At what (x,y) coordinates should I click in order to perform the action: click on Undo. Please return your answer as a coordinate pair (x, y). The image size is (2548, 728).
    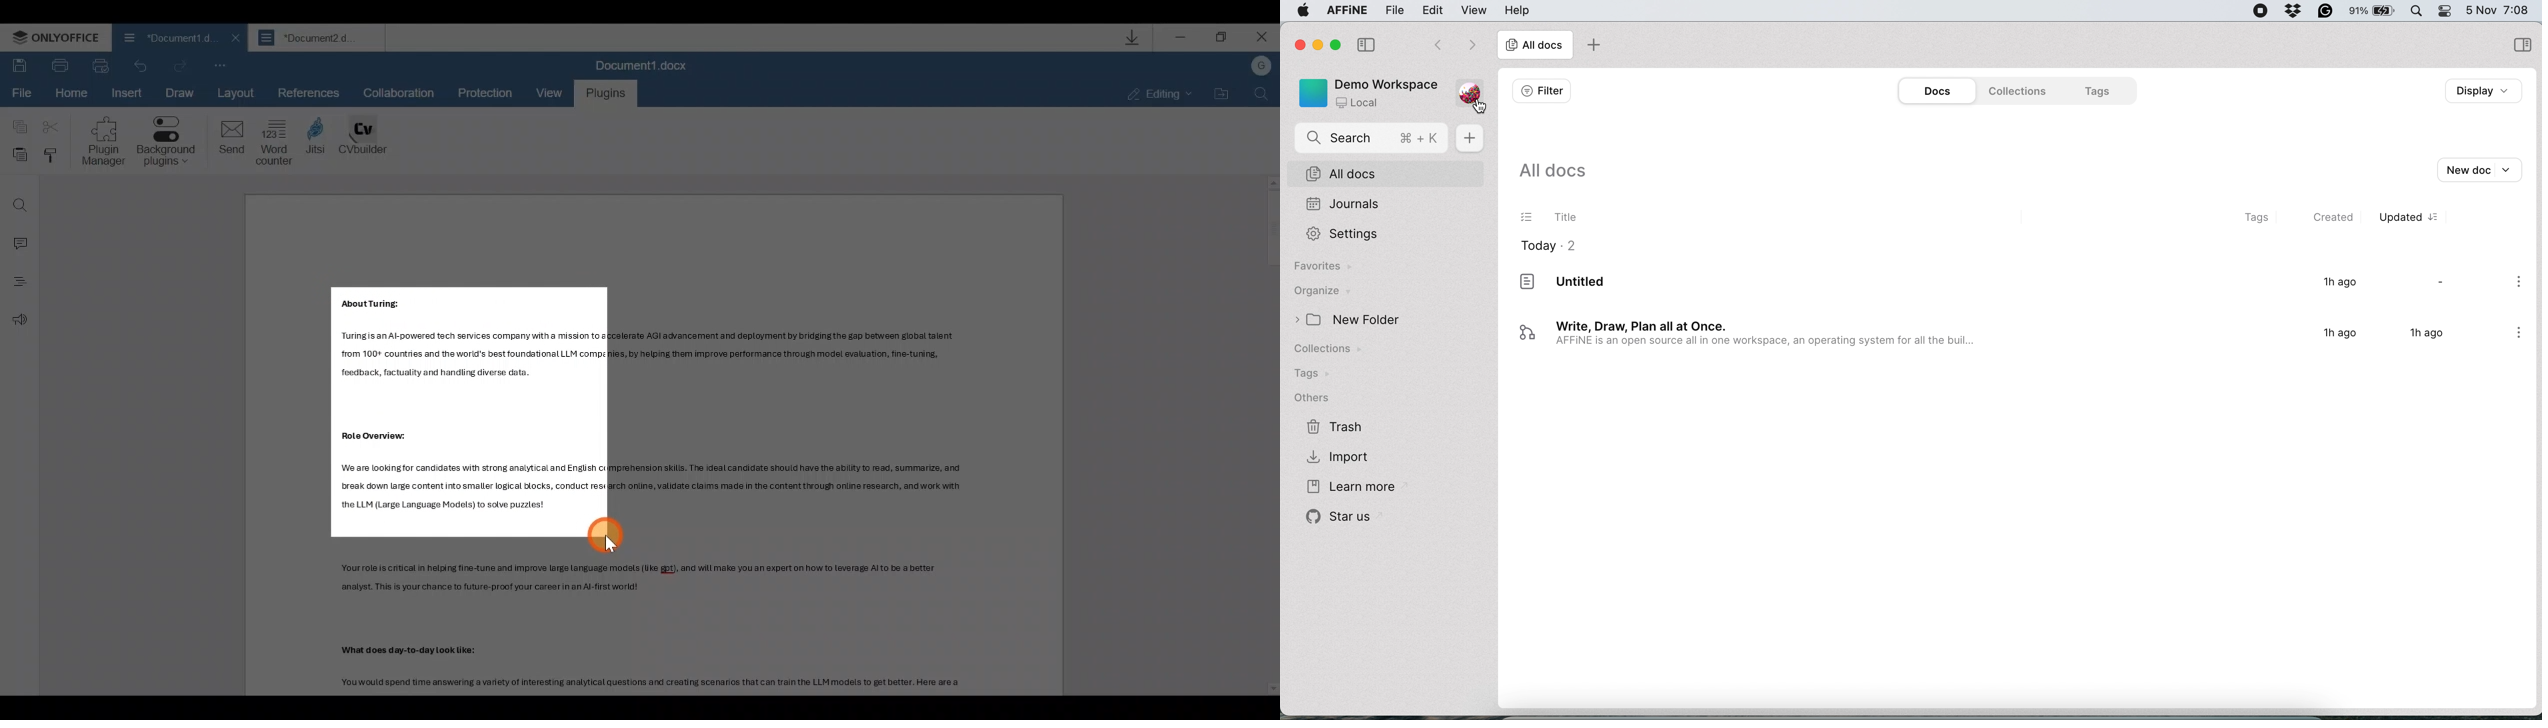
    Looking at the image, I should click on (181, 62).